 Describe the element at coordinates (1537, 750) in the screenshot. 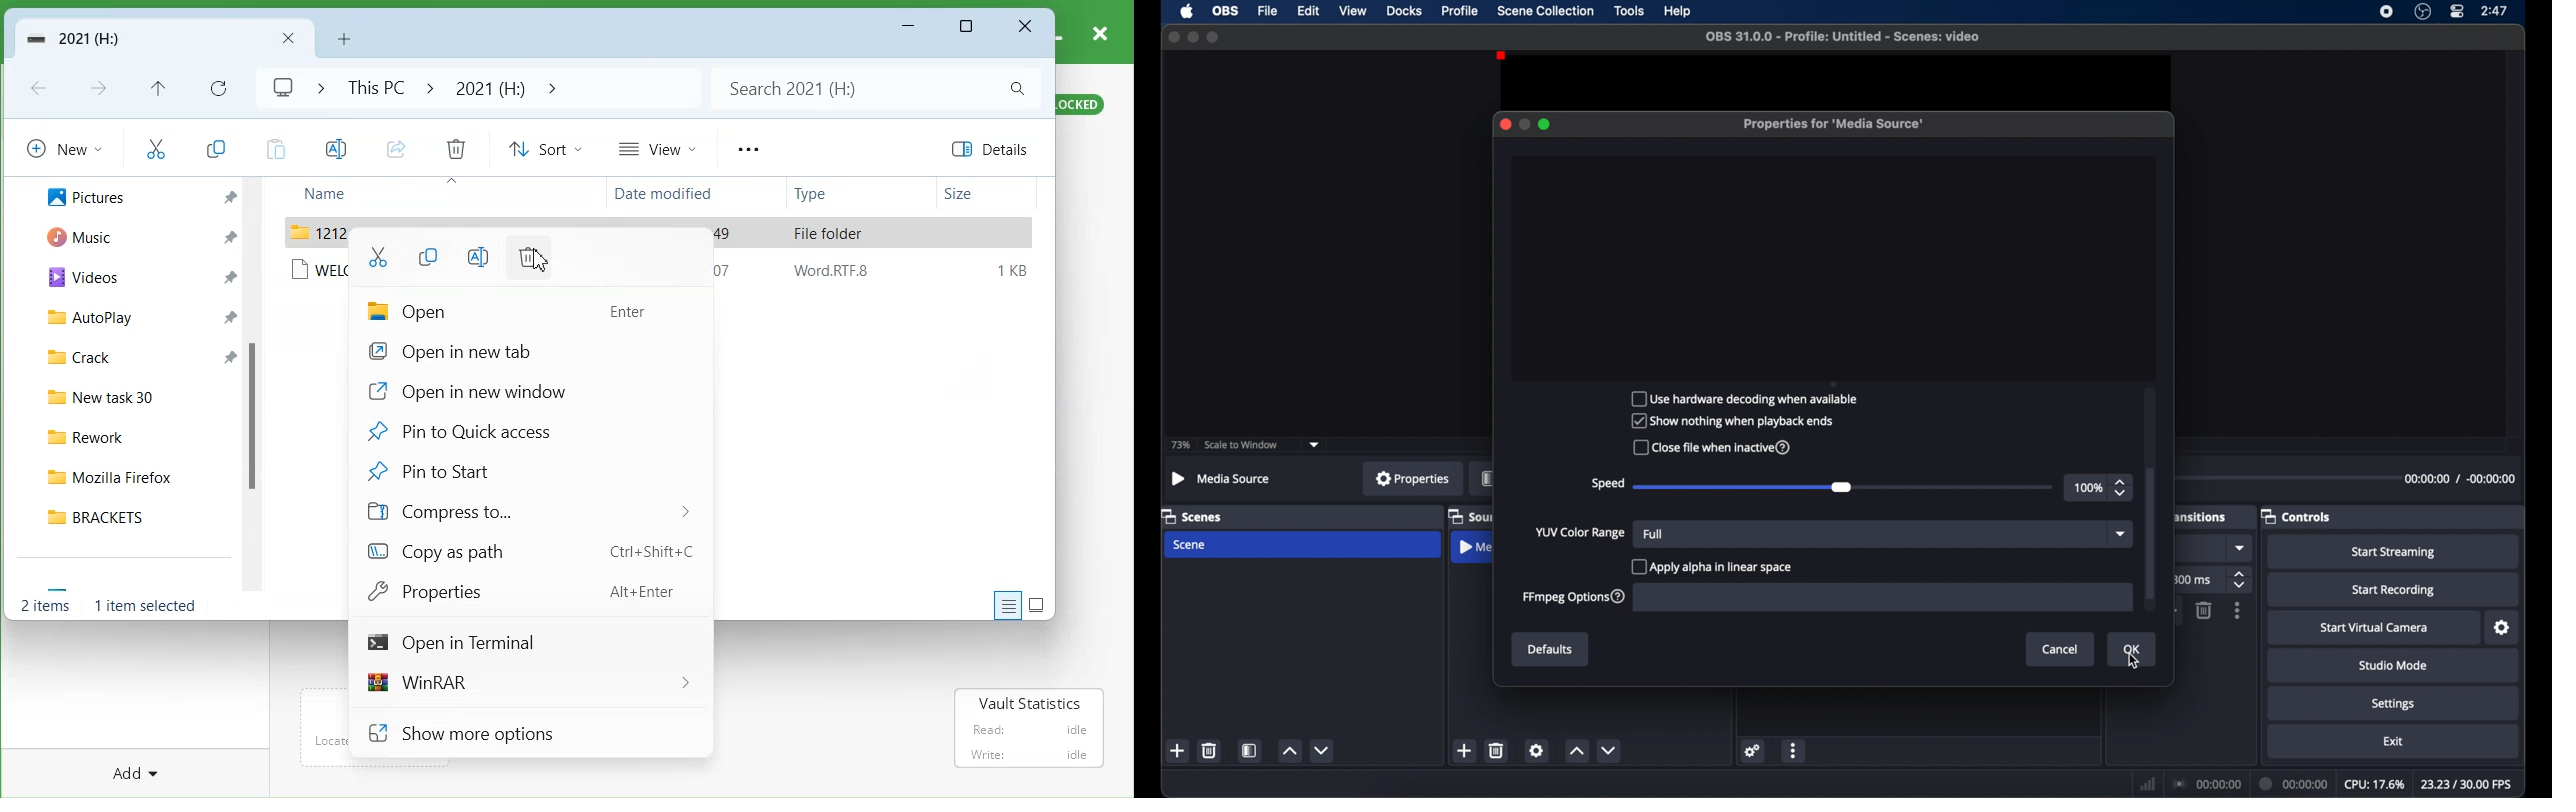

I see `settings` at that location.